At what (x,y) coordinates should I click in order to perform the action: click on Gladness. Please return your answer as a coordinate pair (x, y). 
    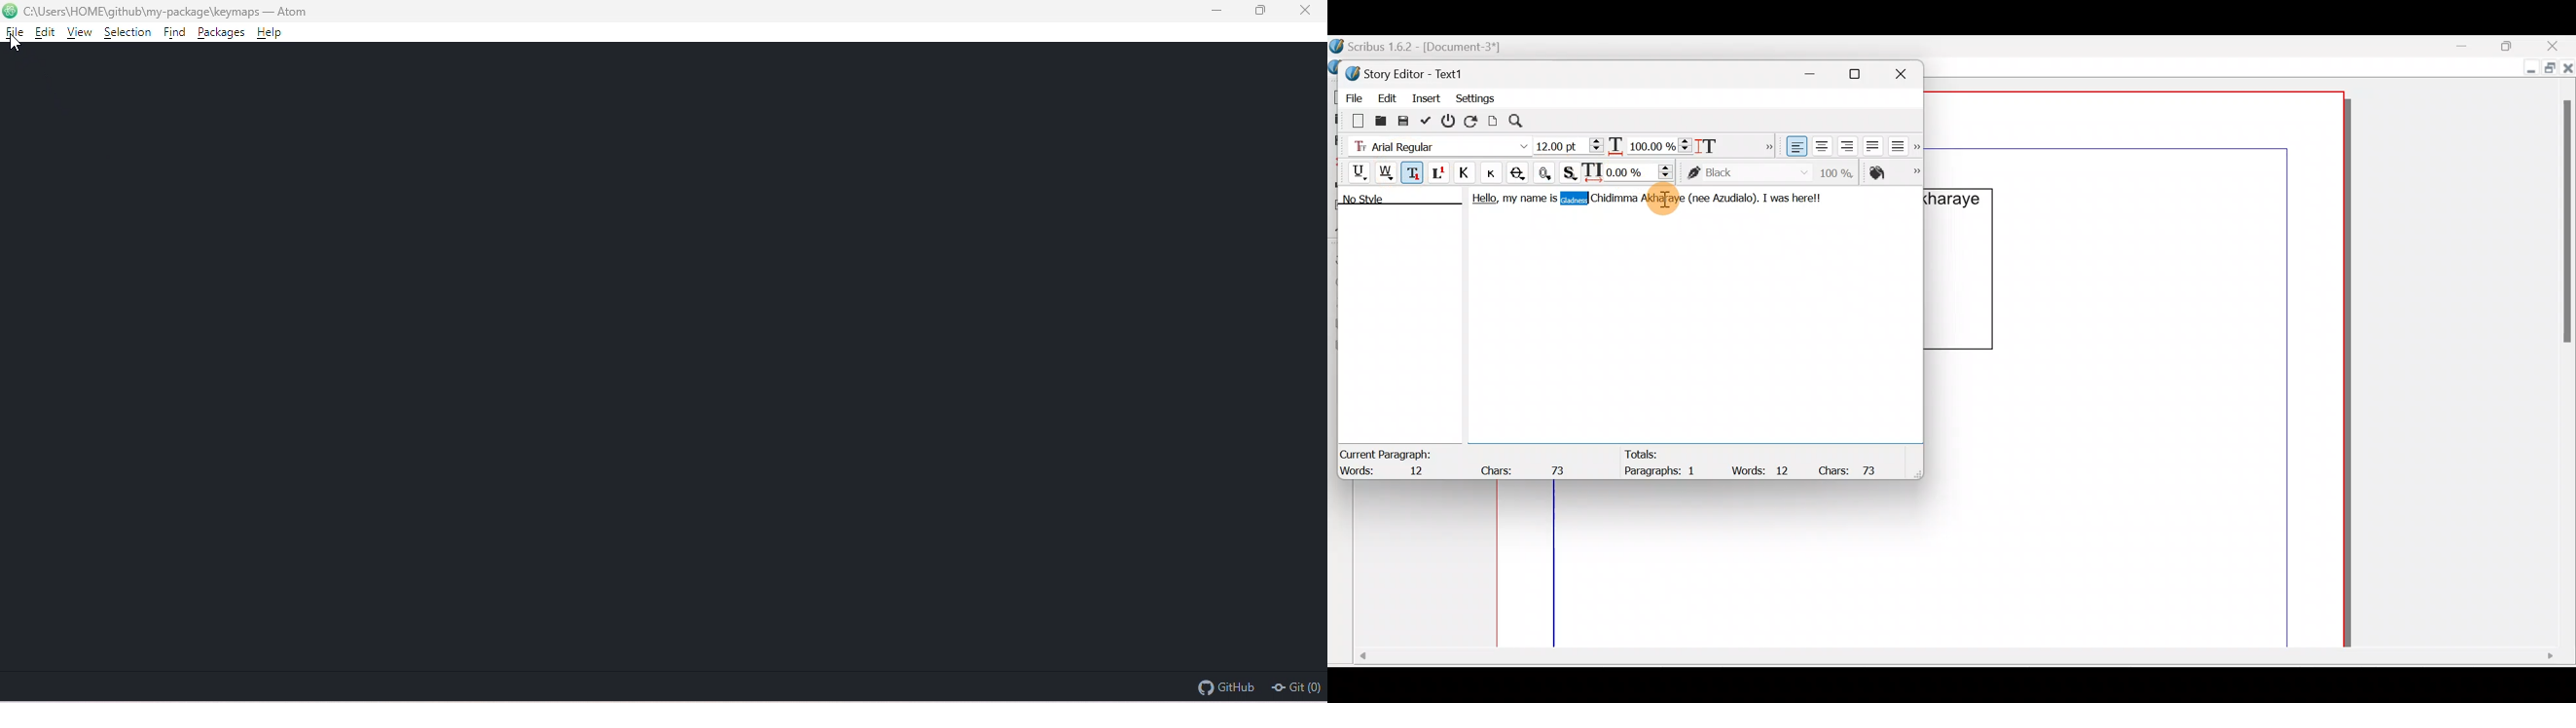
    Looking at the image, I should click on (1574, 197).